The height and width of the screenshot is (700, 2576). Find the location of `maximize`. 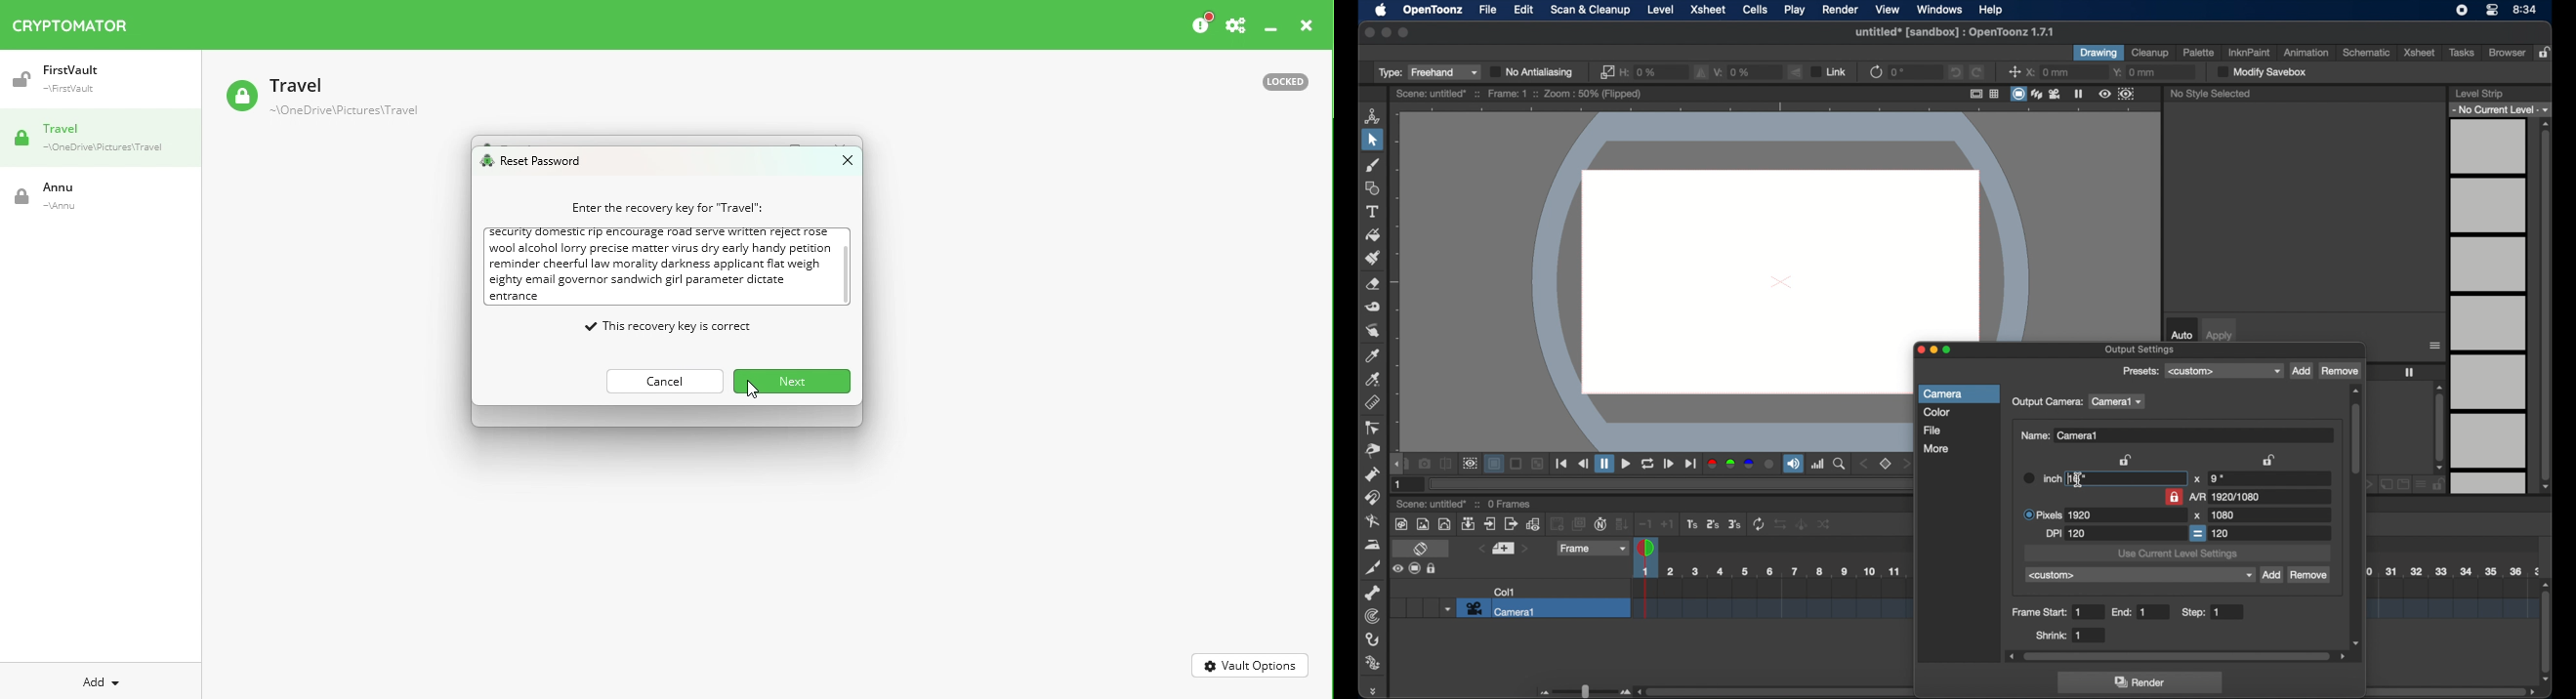

maximize is located at coordinates (1950, 351).